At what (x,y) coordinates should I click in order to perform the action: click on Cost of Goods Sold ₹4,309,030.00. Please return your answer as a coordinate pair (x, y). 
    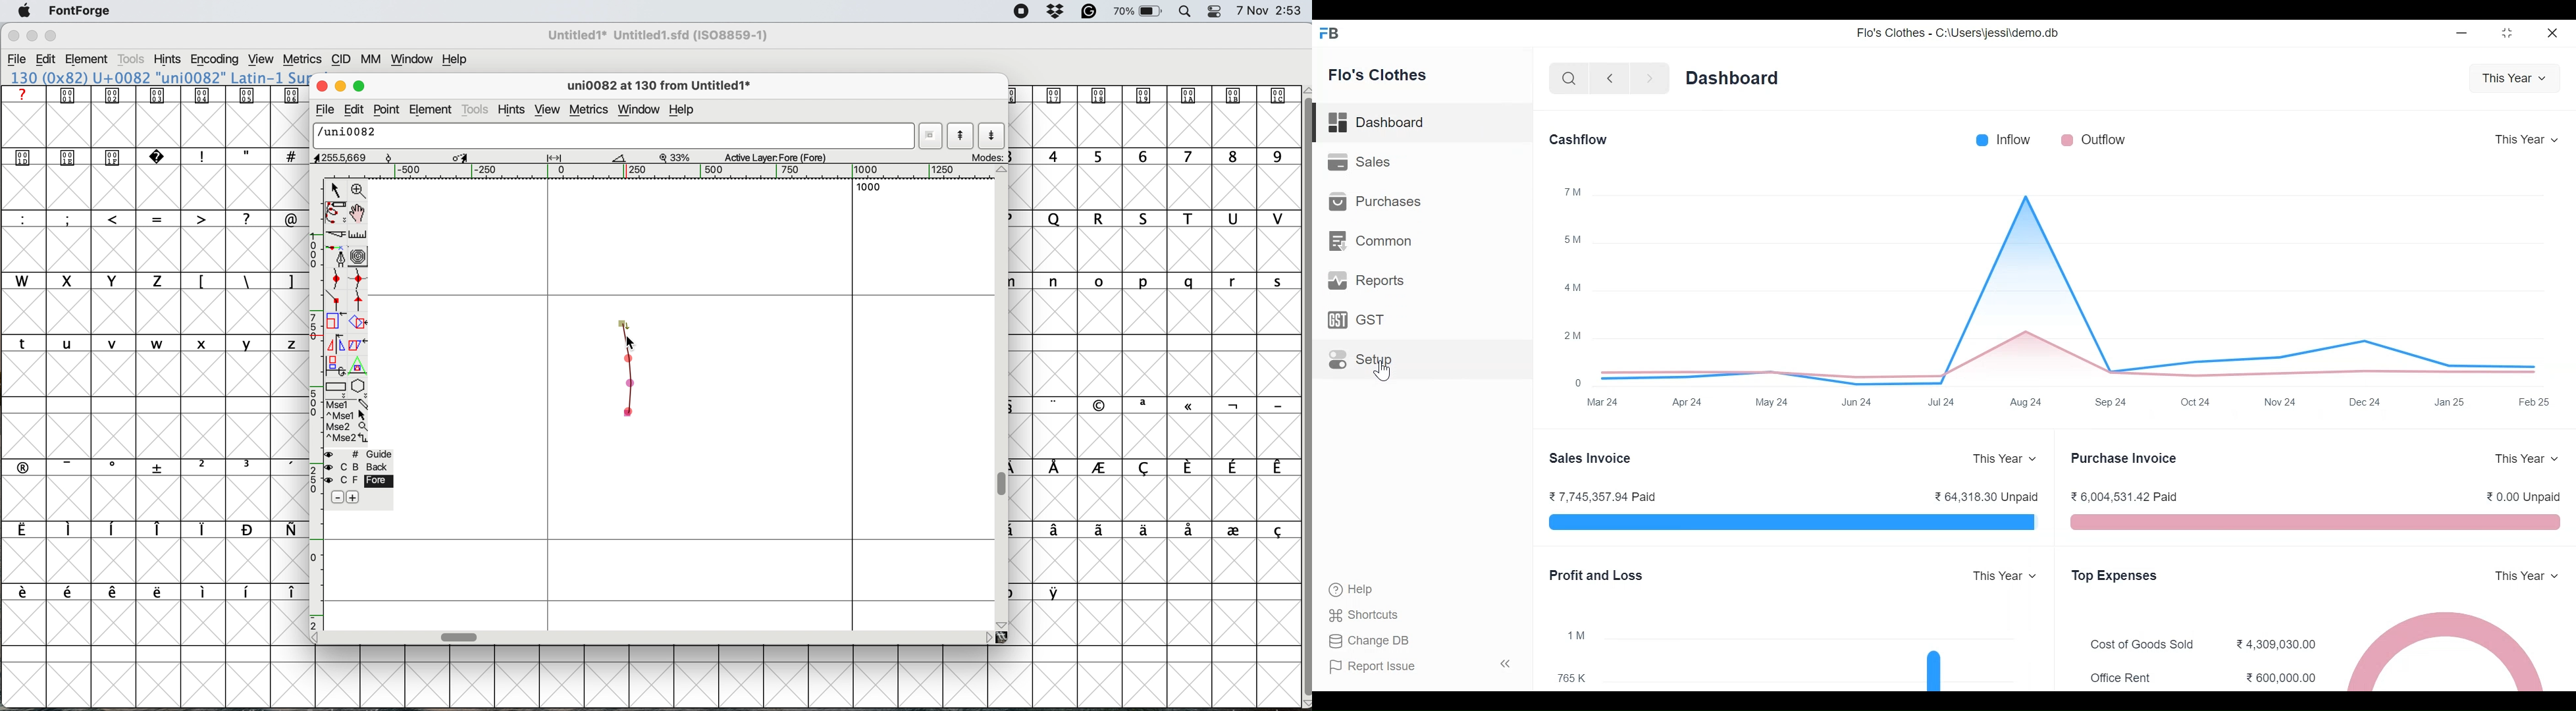
    Looking at the image, I should click on (2203, 645).